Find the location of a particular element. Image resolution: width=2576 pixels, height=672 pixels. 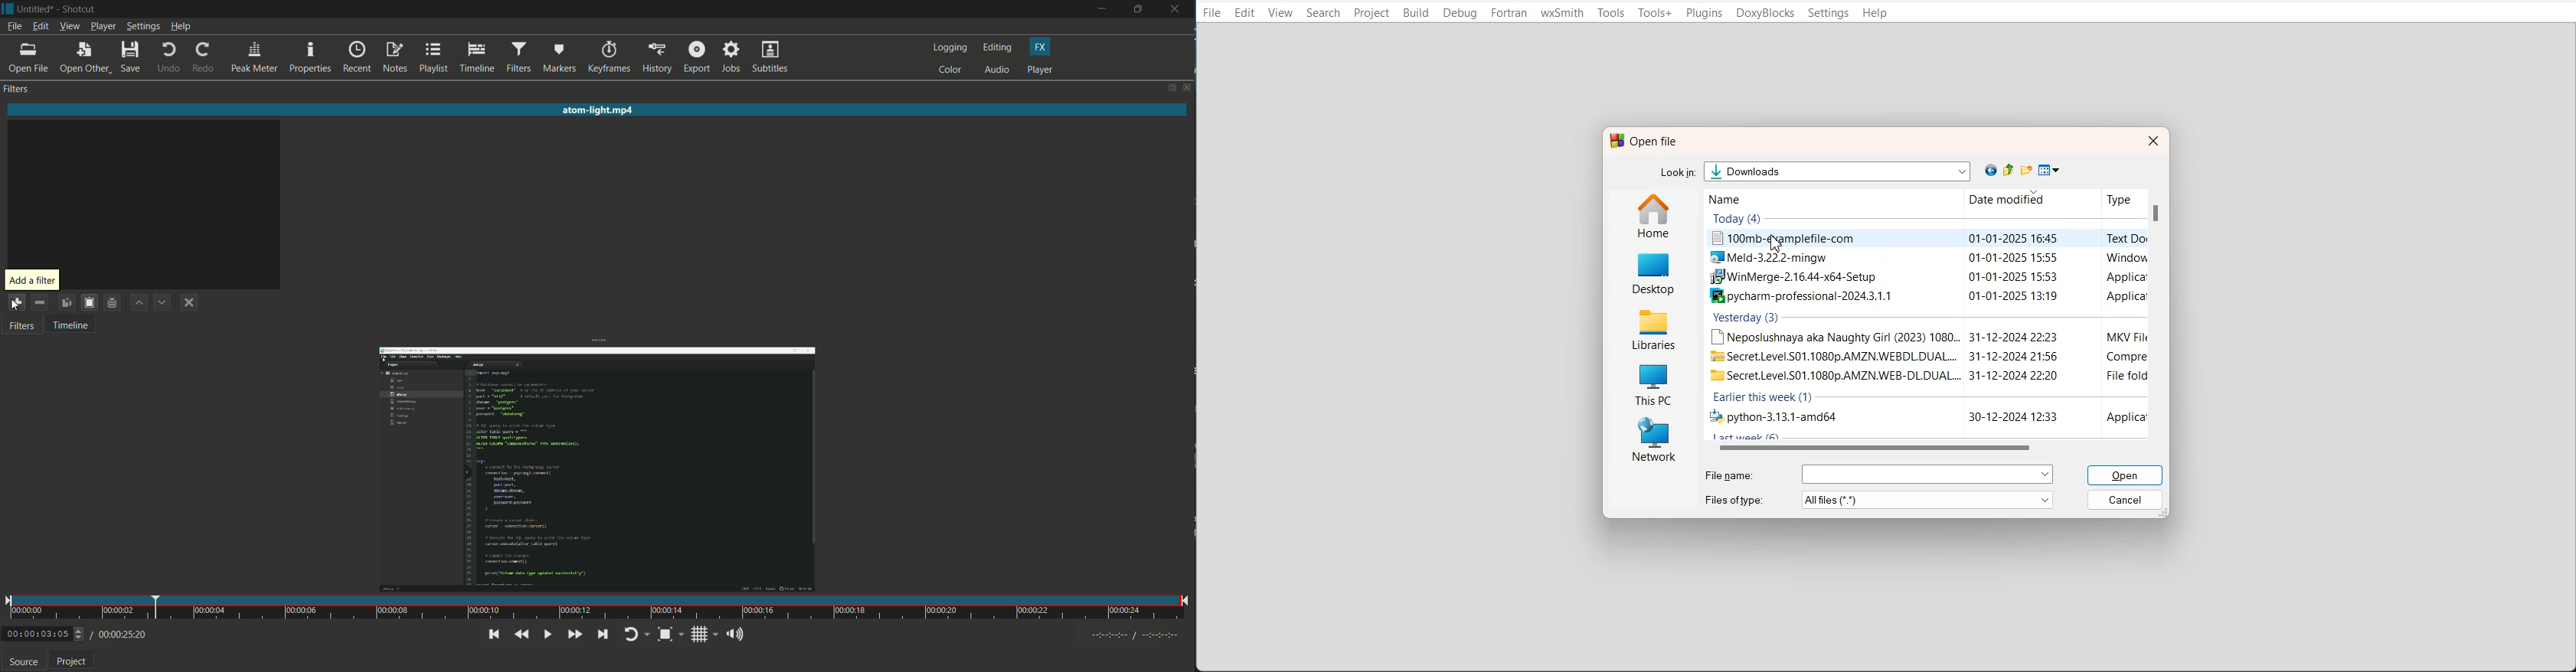

earlier this week (1) is located at coordinates (1764, 398).